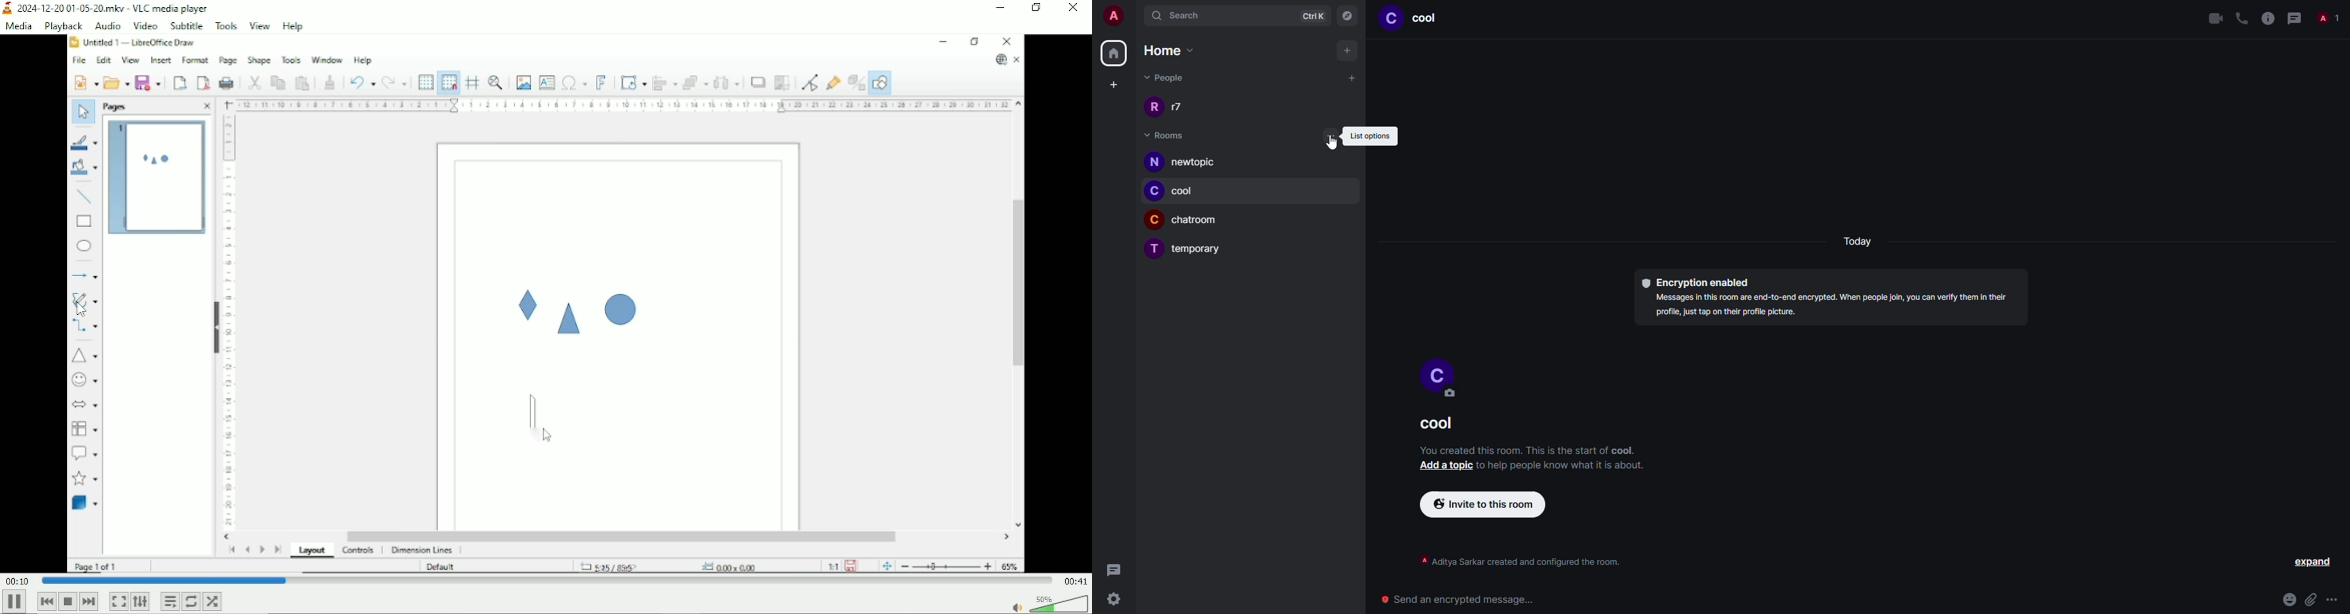 The image size is (2352, 616). I want to click on Audio, so click(105, 25).